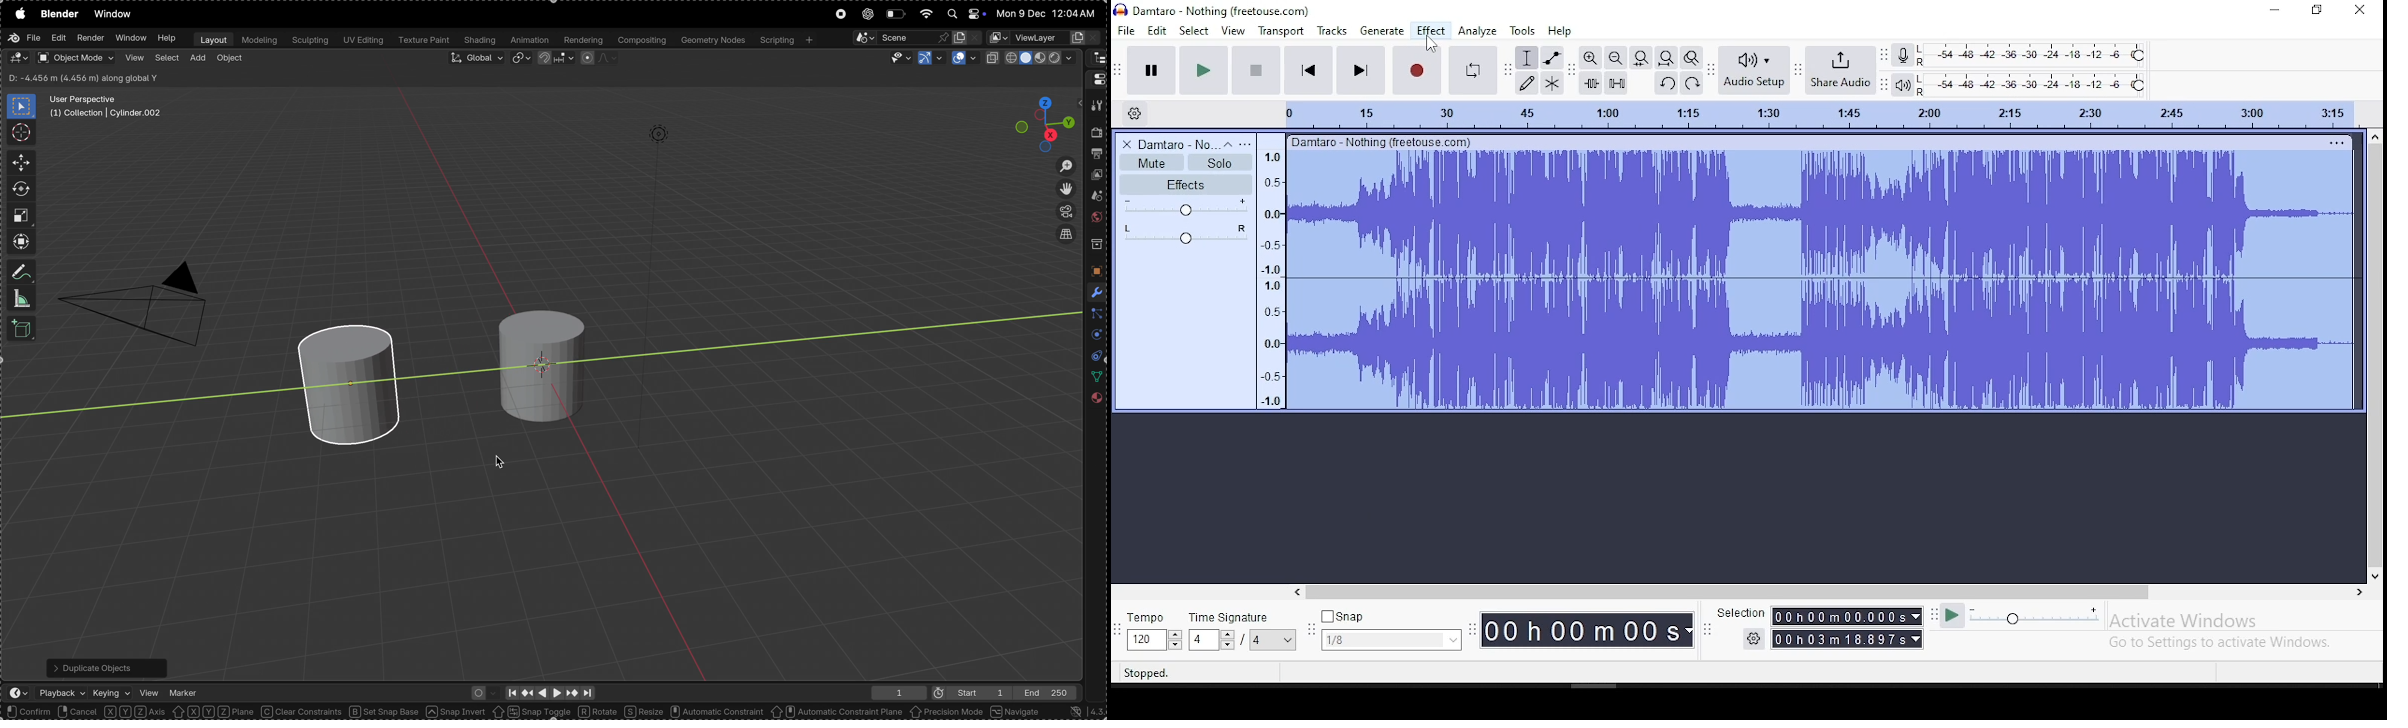 This screenshot has width=2408, height=728. What do you see at coordinates (1433, 45) in the screenshot?
I see `cursor` at bounding box center [1433, 45].